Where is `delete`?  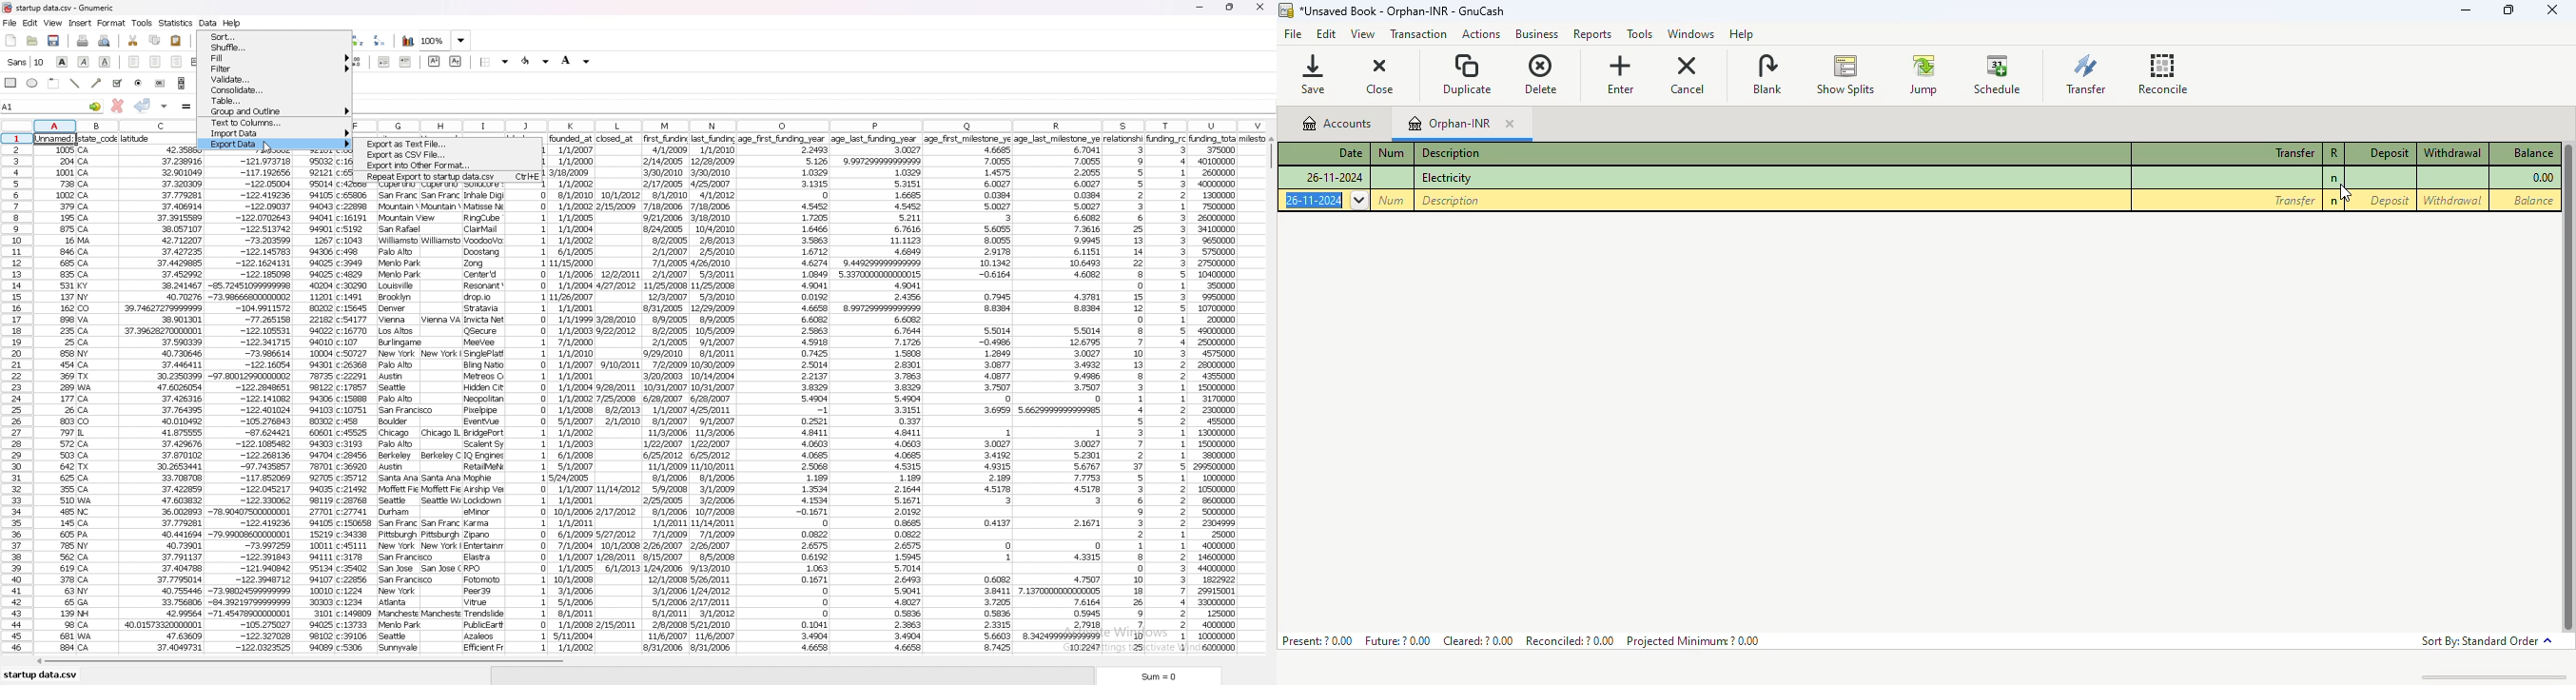
delete is located at coordinates (1541, 74).